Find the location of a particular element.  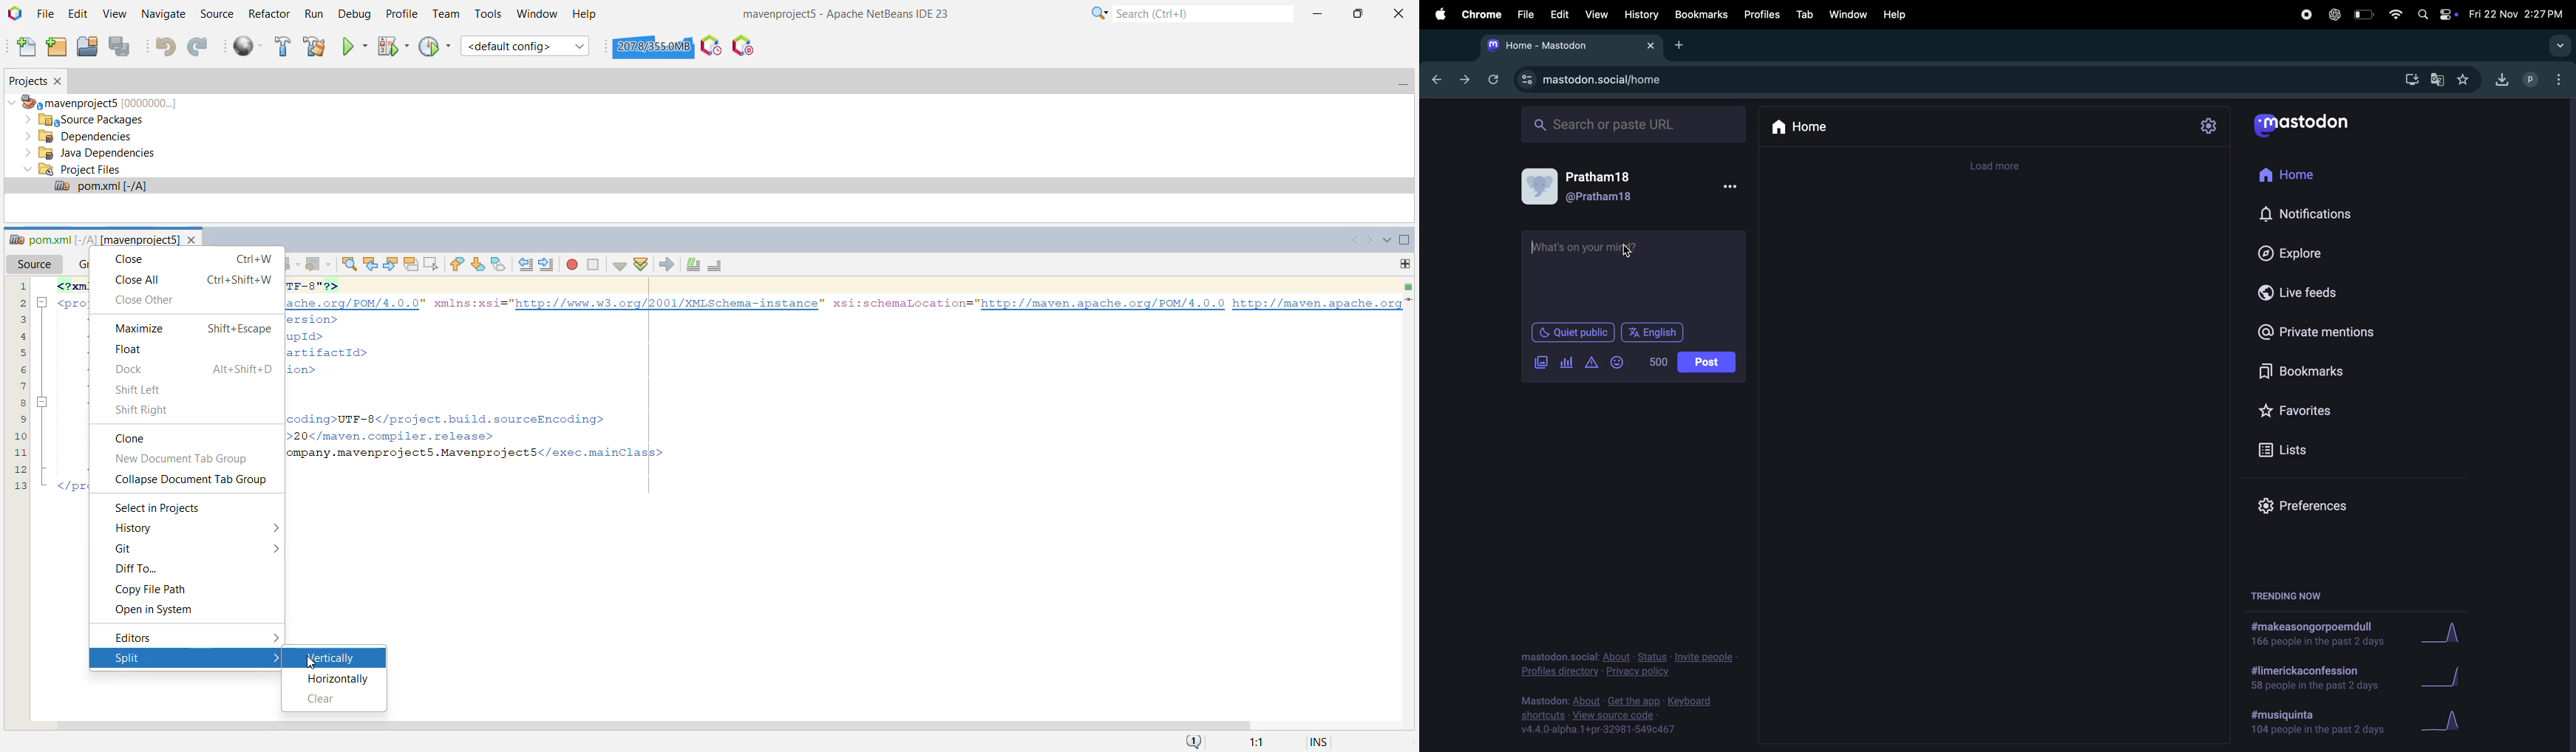

favorites is located at coordinates (2336, 411).